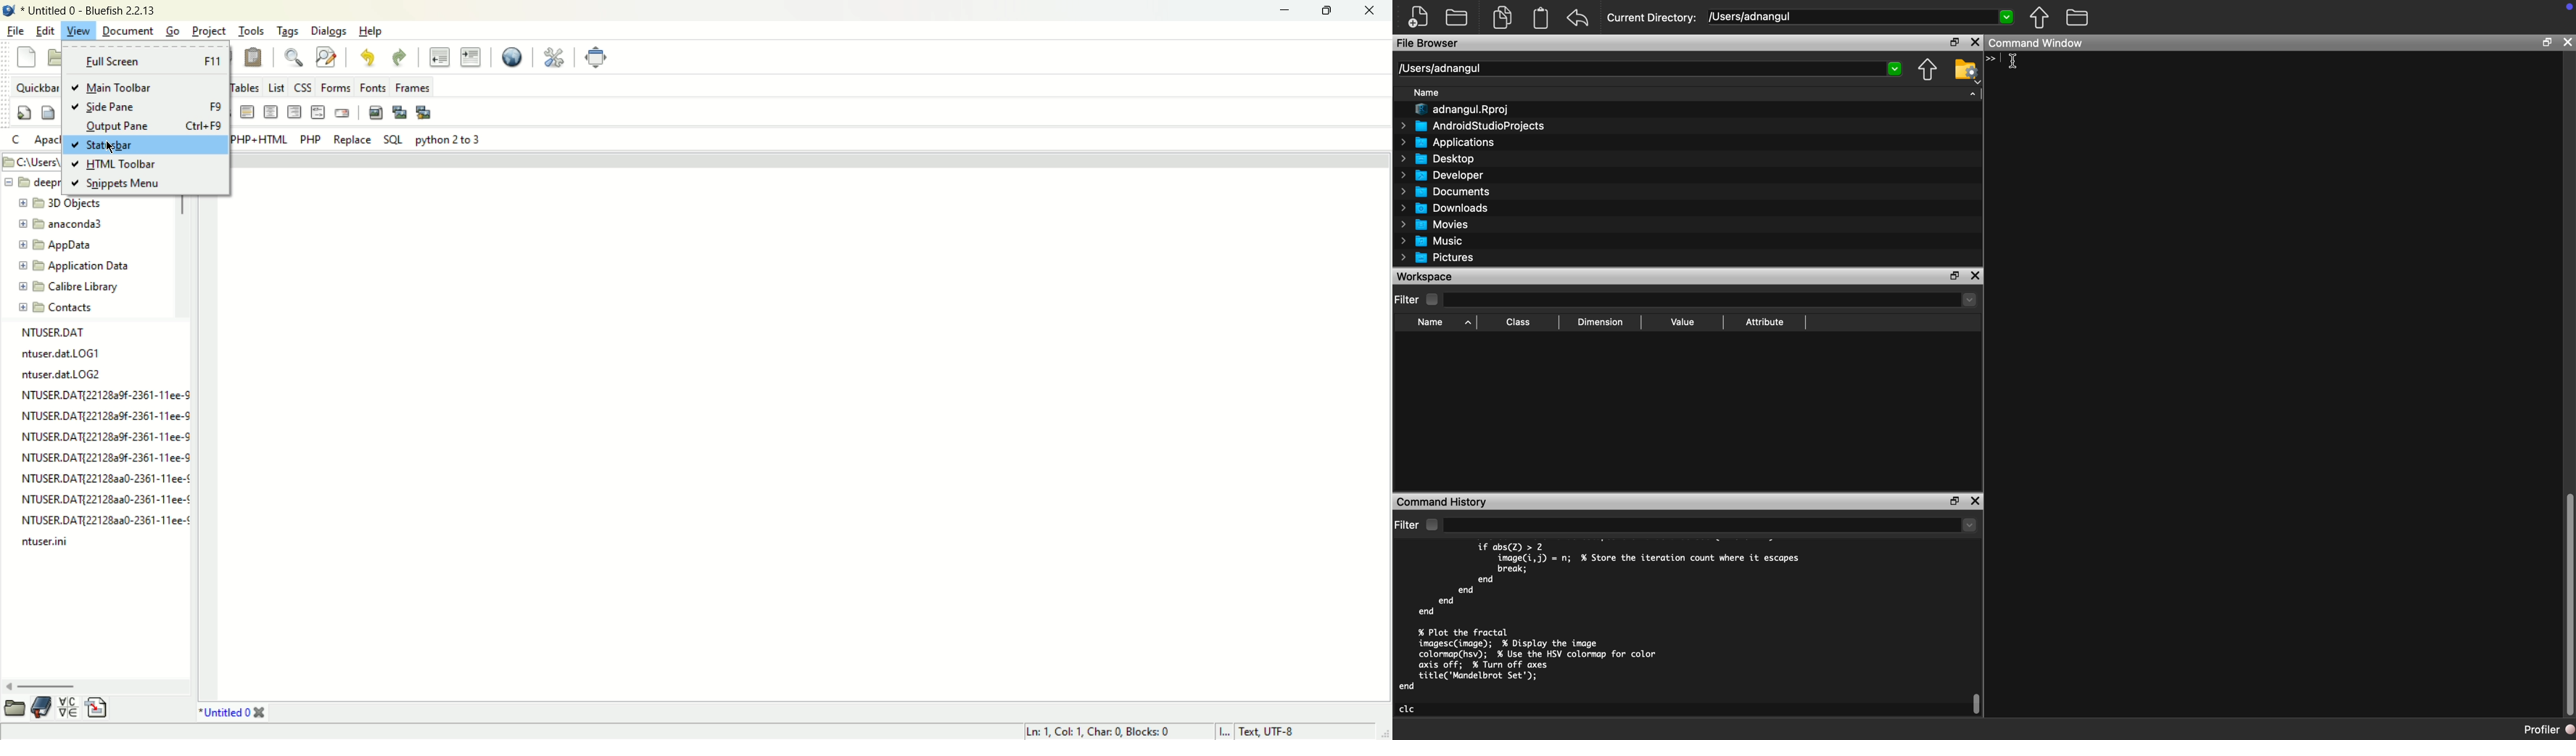 This screenshot has height=756, width=2576. What do you see at coordinates (104, 438) in the screenshot?
I see `NTUSER.DAT{2212829f-2361-11ee-S` at bounding box center [104, 438].